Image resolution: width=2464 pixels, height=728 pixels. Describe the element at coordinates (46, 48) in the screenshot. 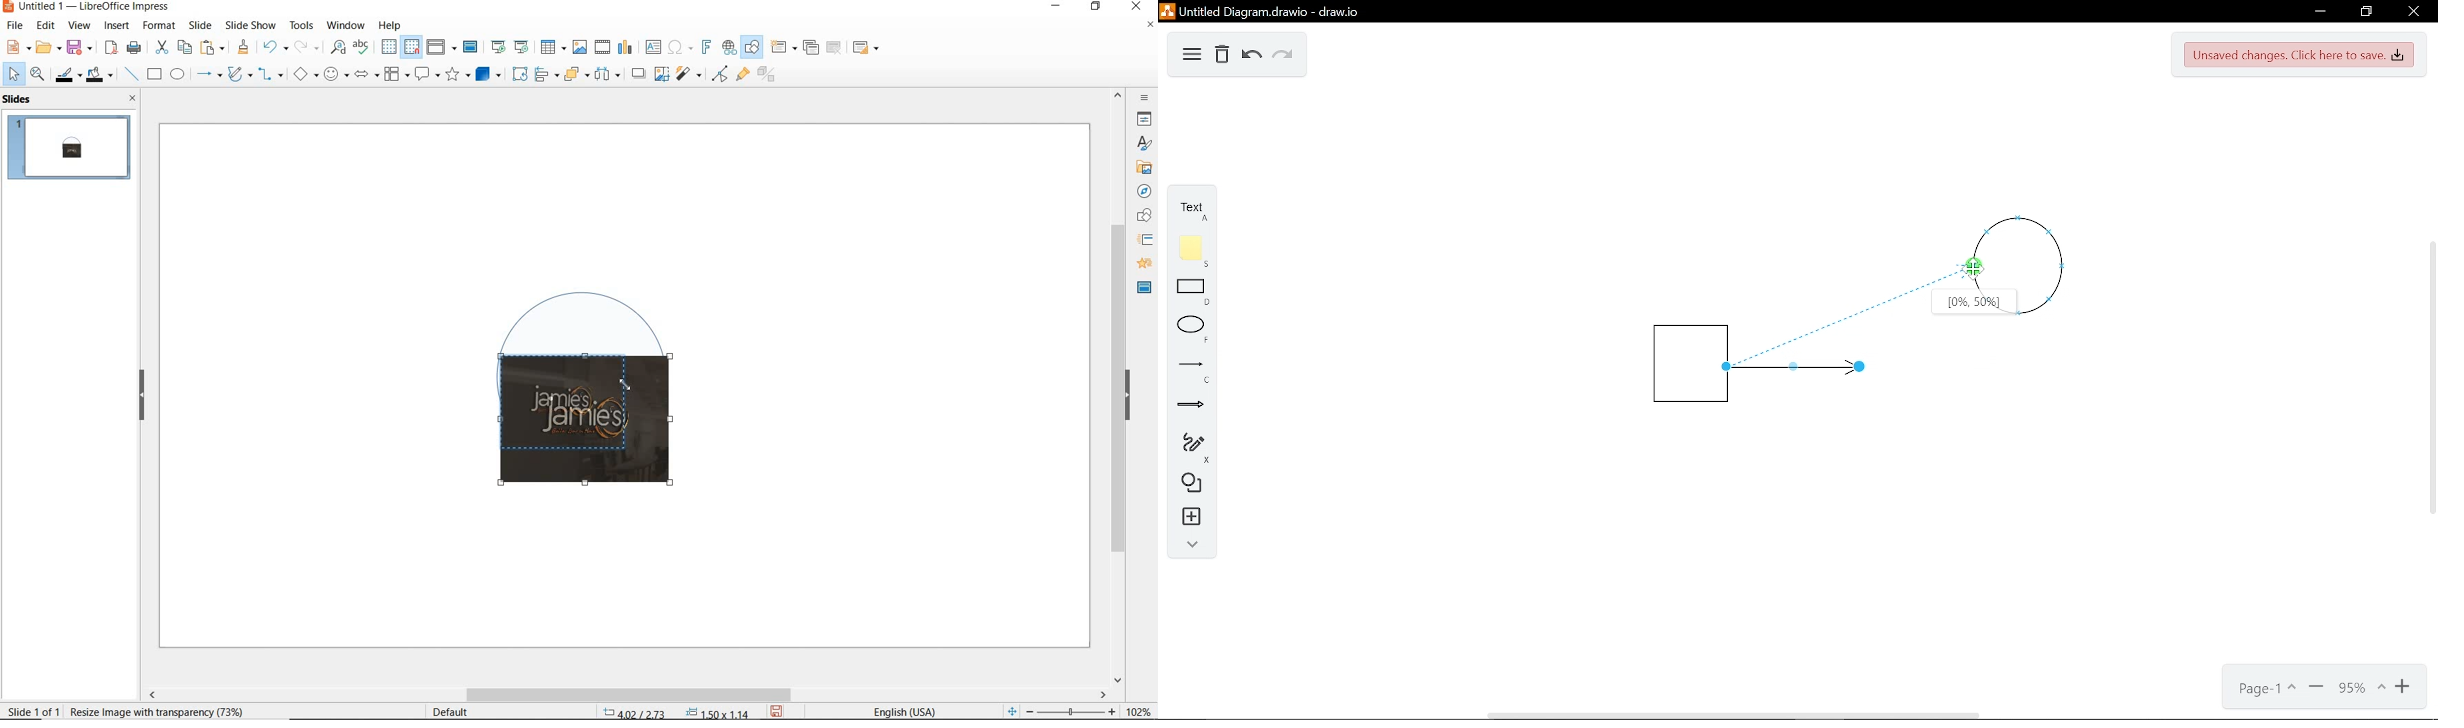

I see `open` at that location.